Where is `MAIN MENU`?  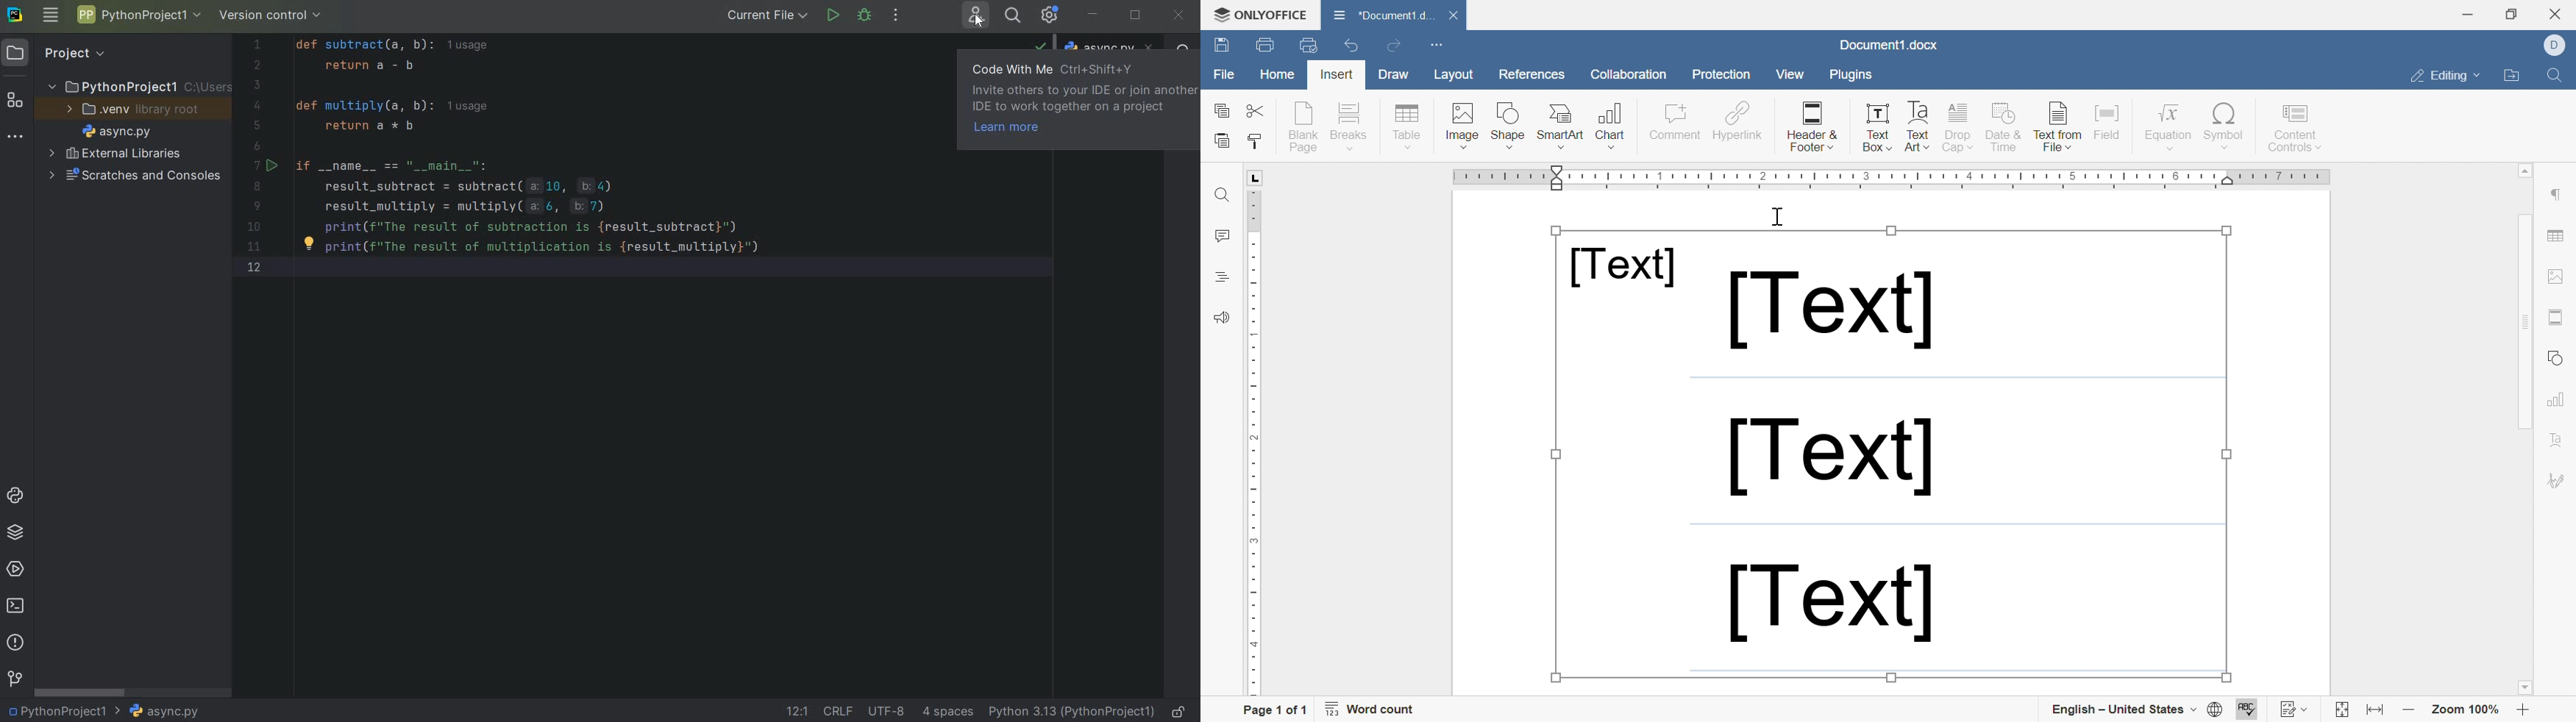
MAIN MENU is located at coordinates (49, 16).